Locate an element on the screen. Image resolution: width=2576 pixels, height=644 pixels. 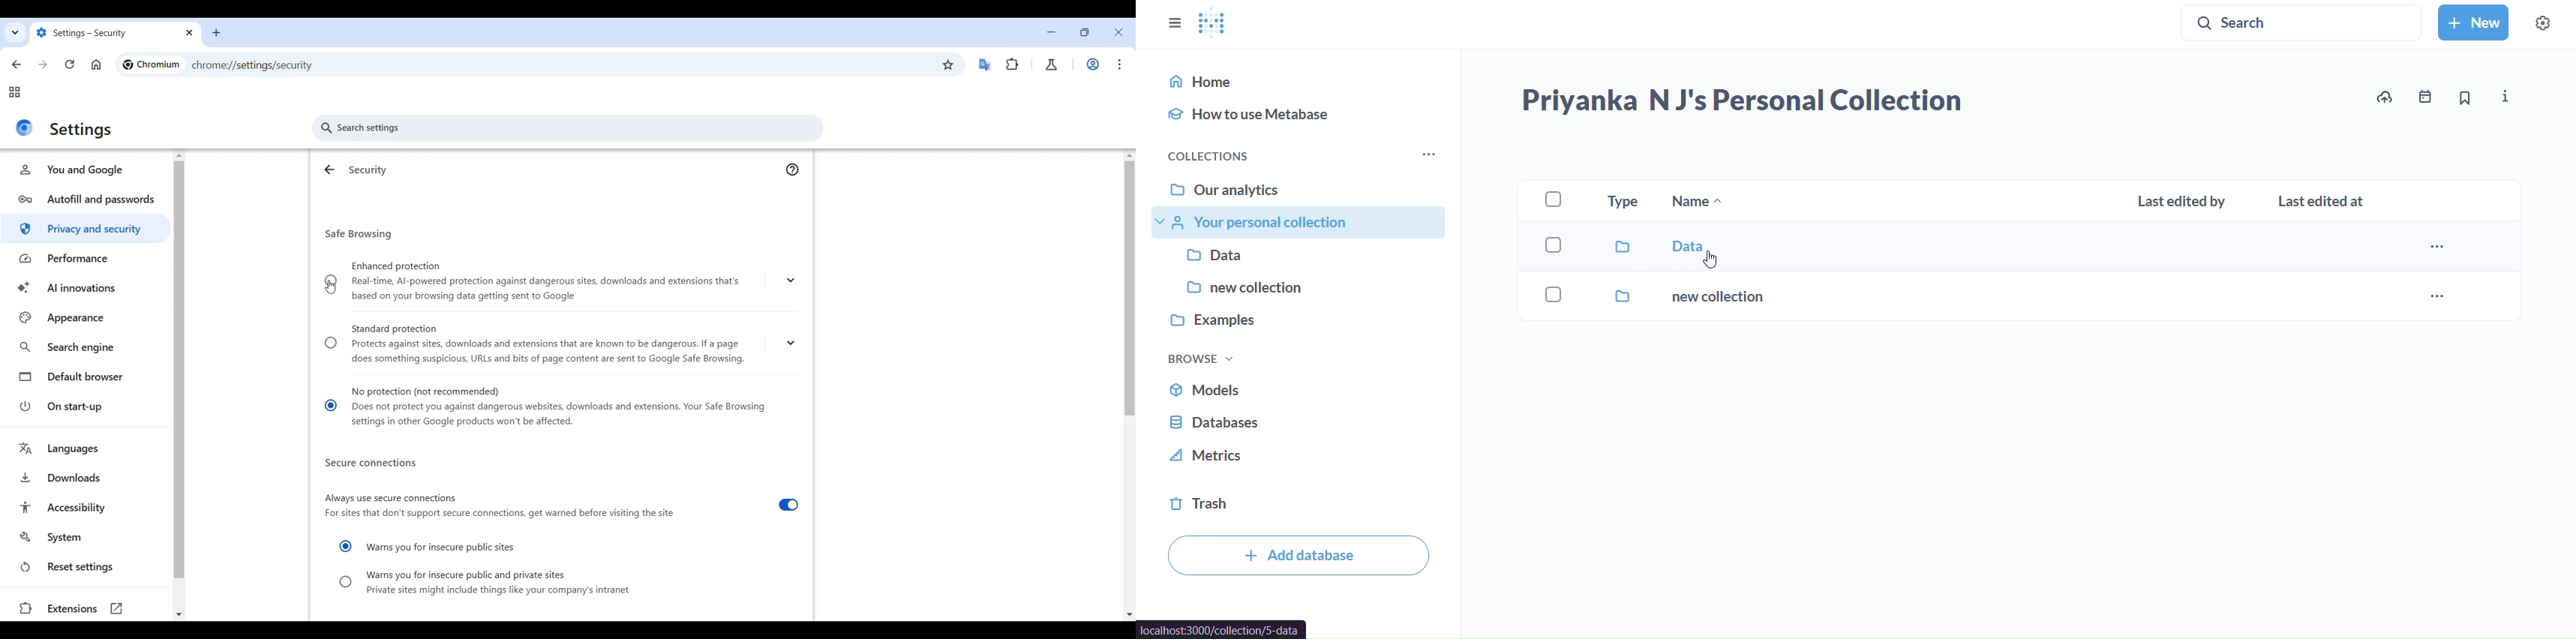
last edited by is located at coordinates (2180, 204).